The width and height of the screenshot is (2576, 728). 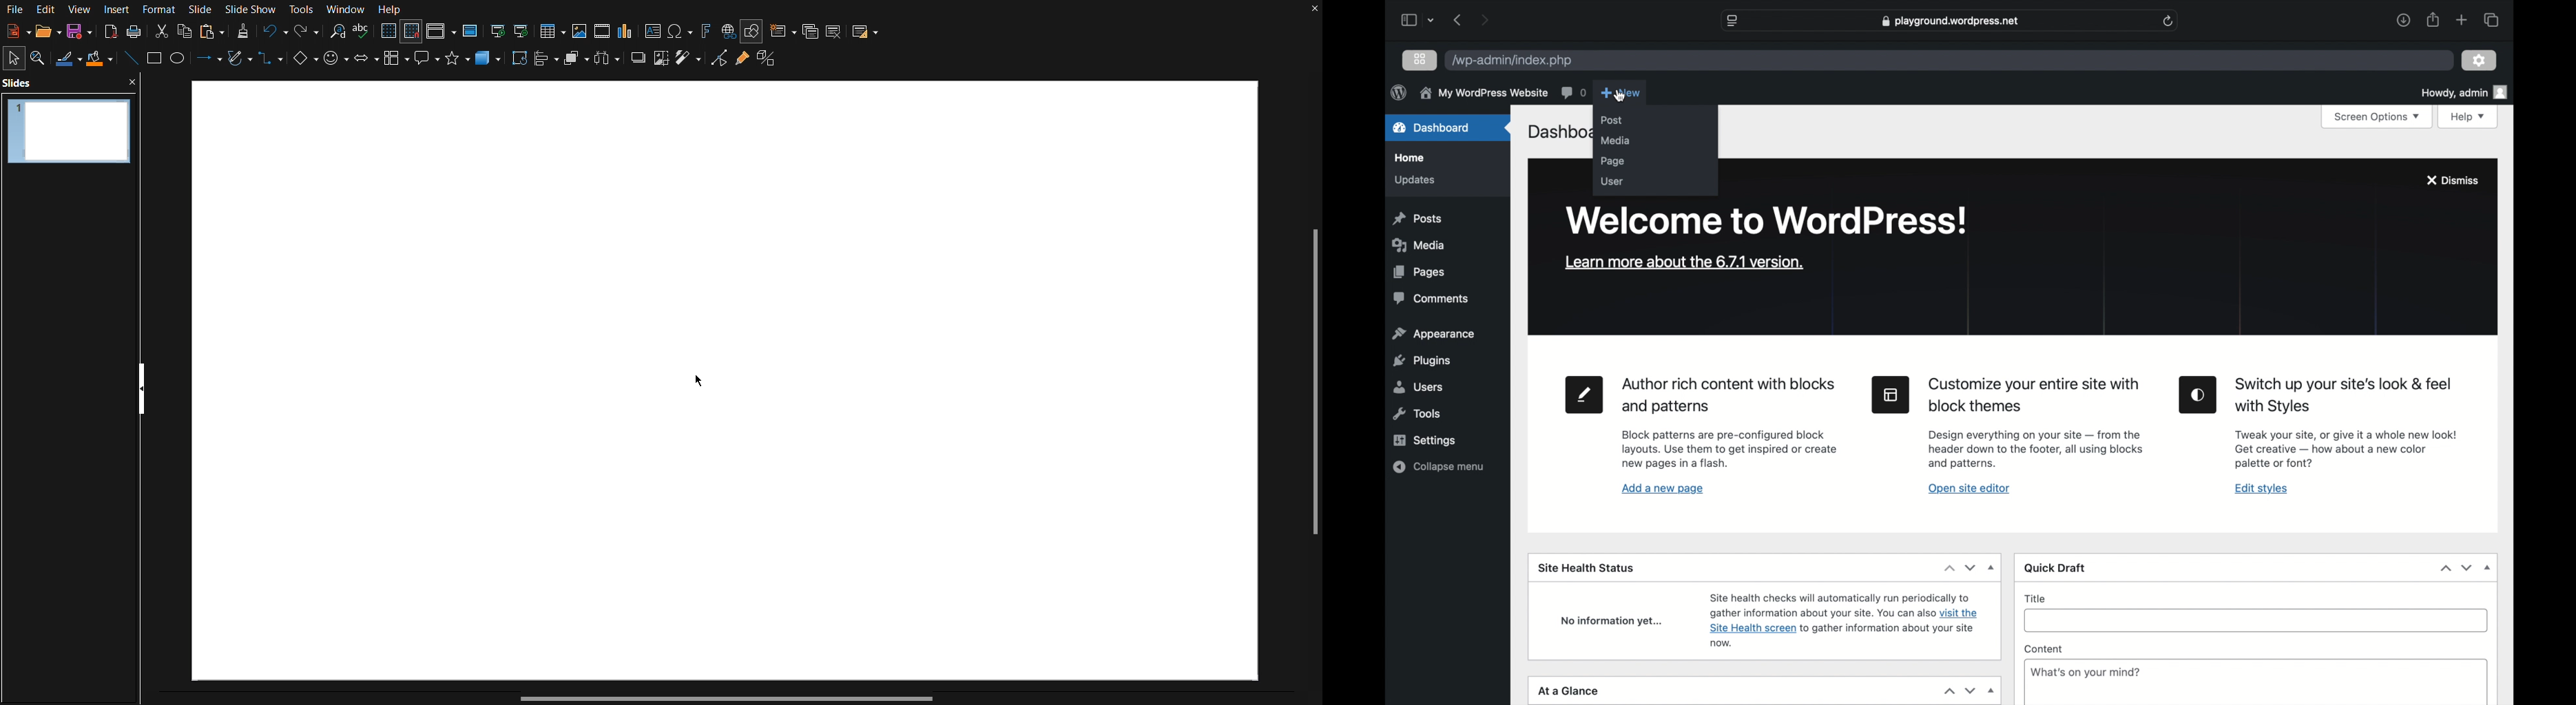 I want to click on New, so click(x=14, y=32).